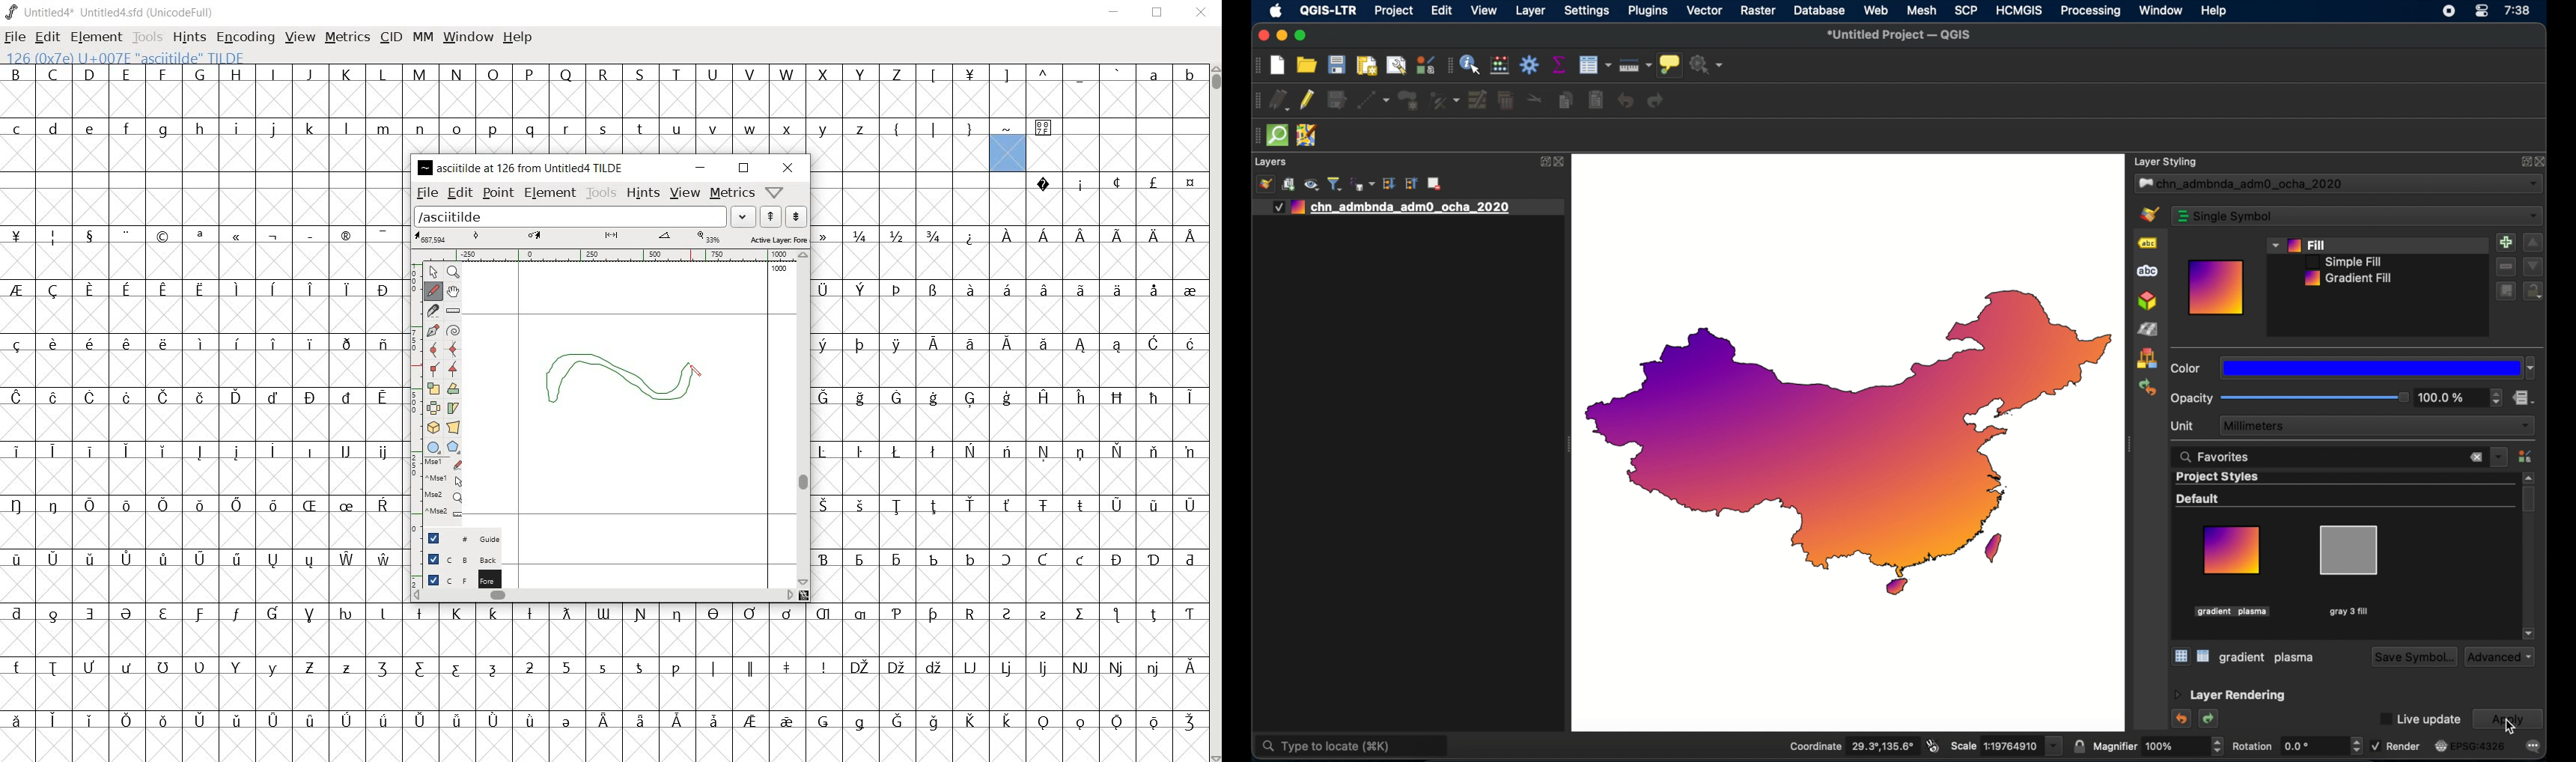  I want to click on polygon or star, so click(452, 448).